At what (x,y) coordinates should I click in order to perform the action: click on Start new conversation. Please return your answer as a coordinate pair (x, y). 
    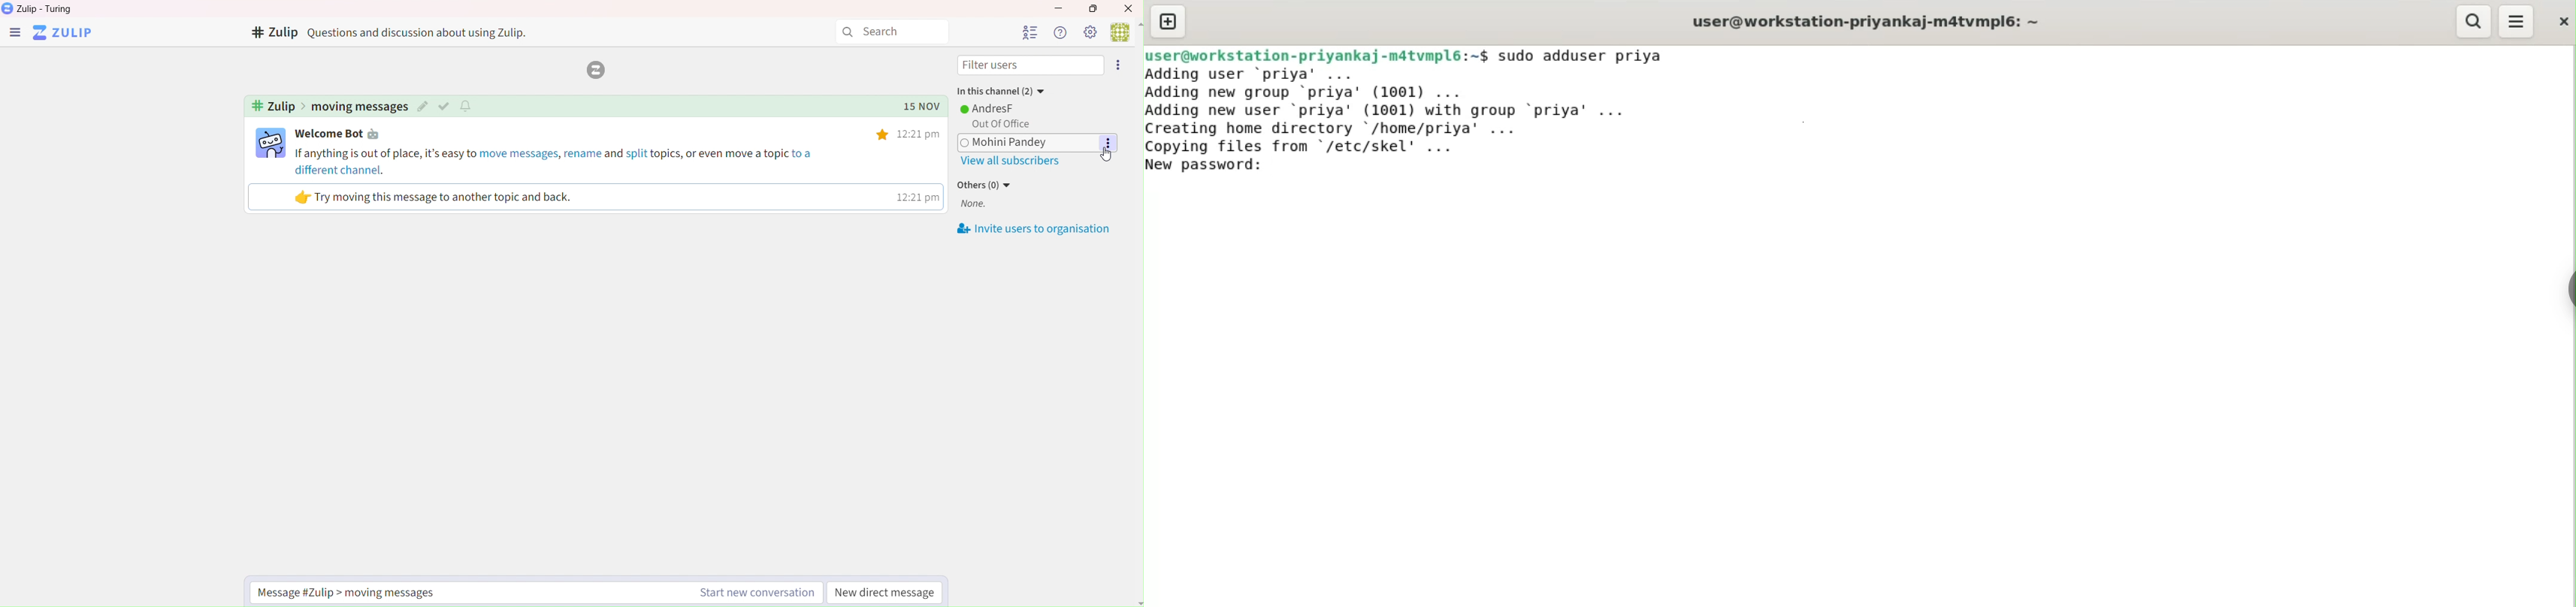
    Looking at the image, I should click on (754, 594).